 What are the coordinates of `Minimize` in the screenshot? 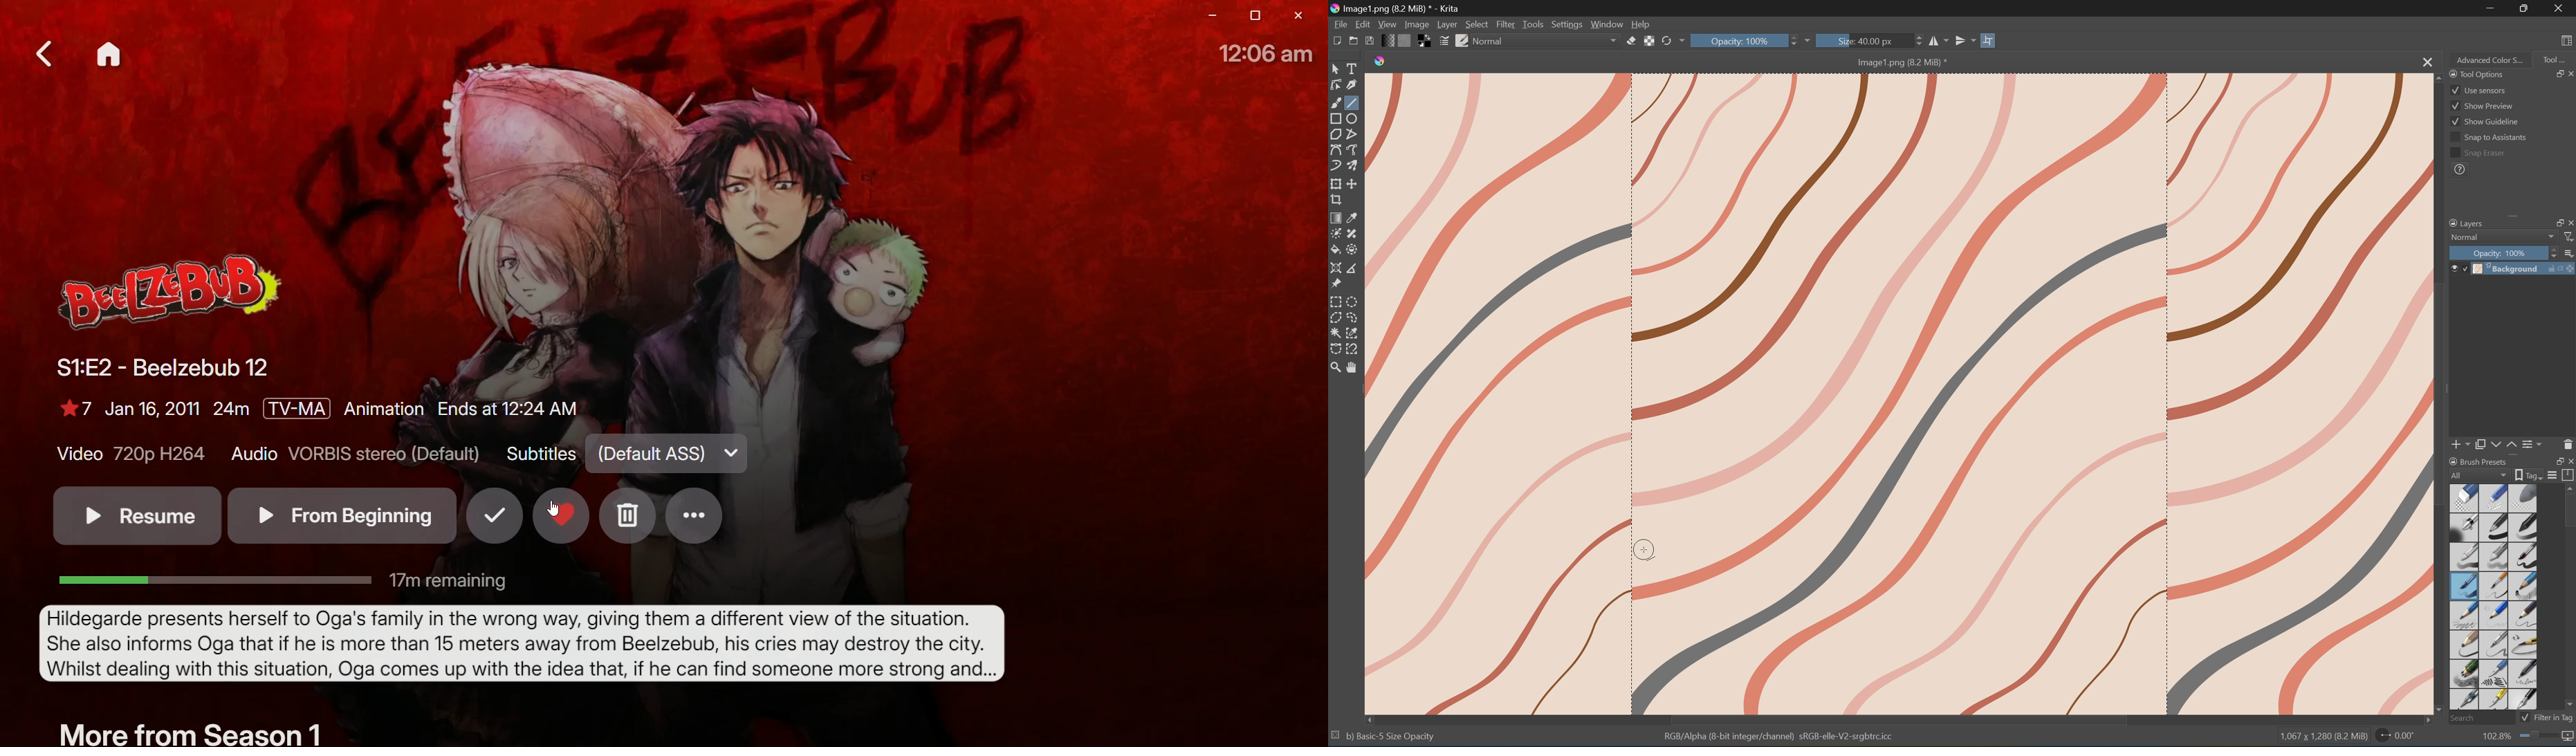 It's located at (2492, 9).